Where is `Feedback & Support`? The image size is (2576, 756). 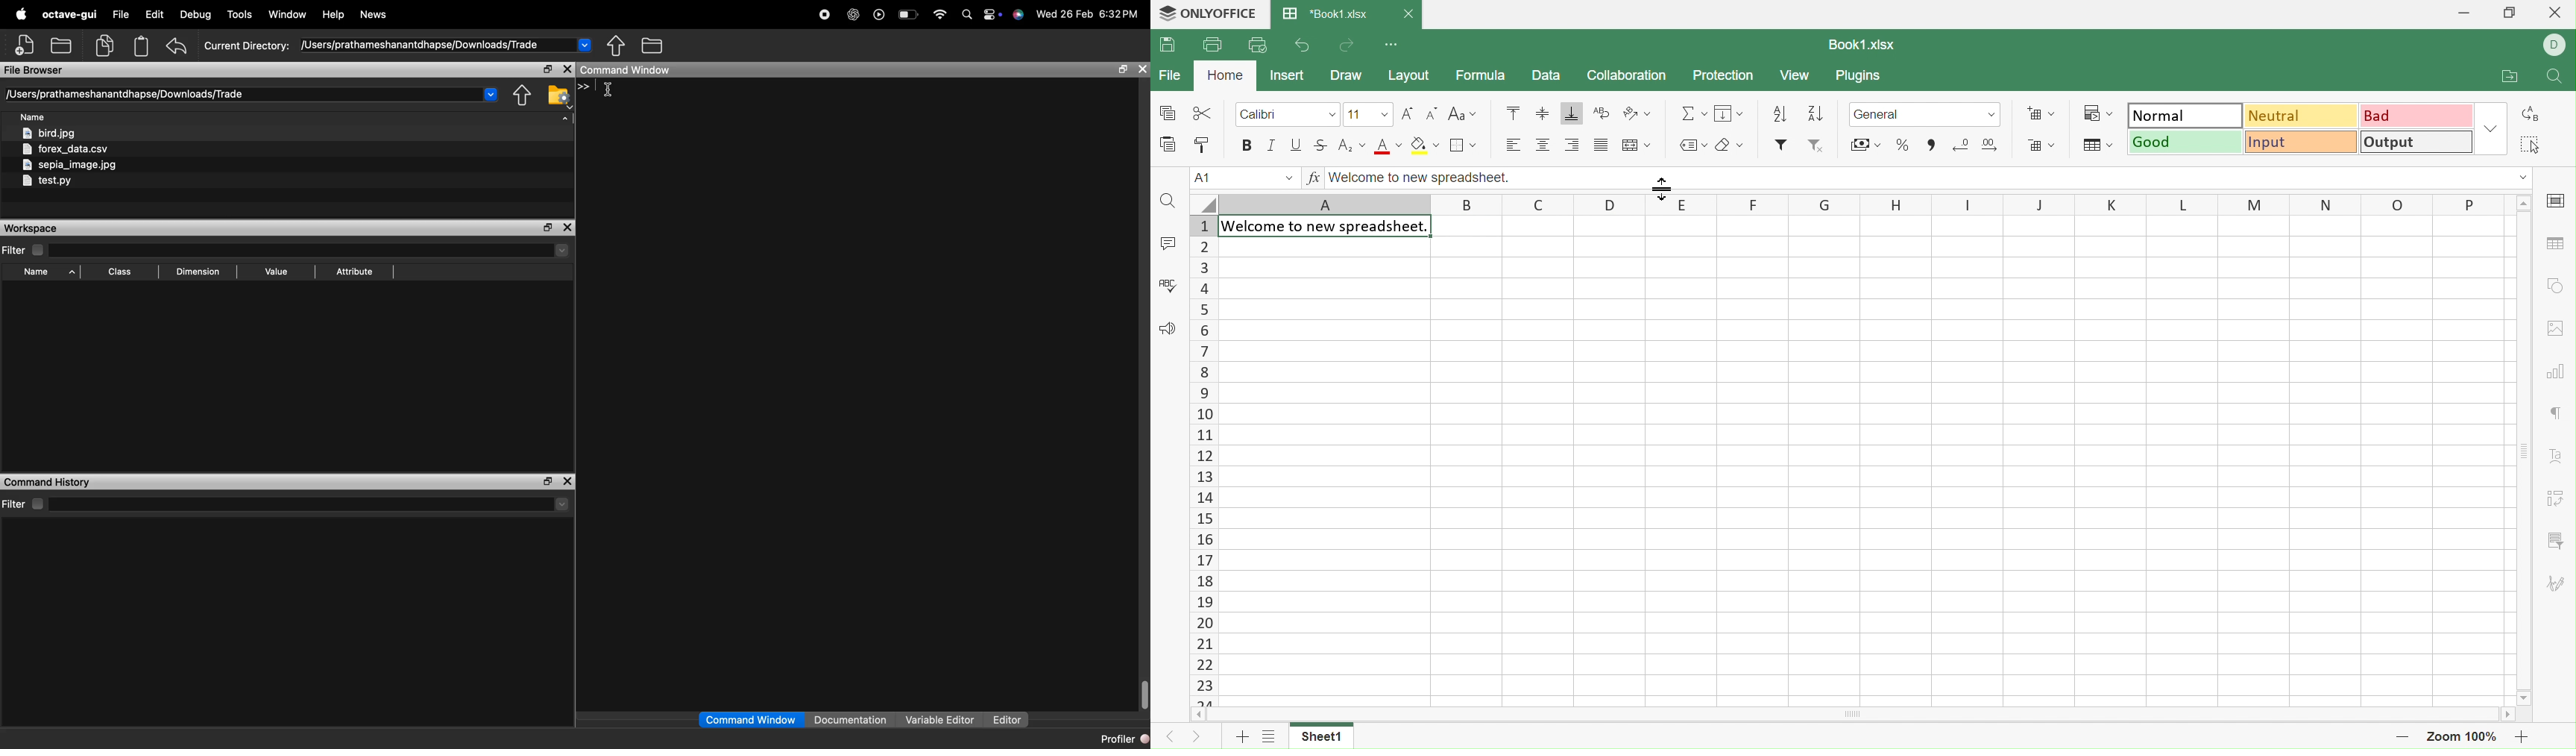
Feedback & Support is located at coordinates (1168, 328).